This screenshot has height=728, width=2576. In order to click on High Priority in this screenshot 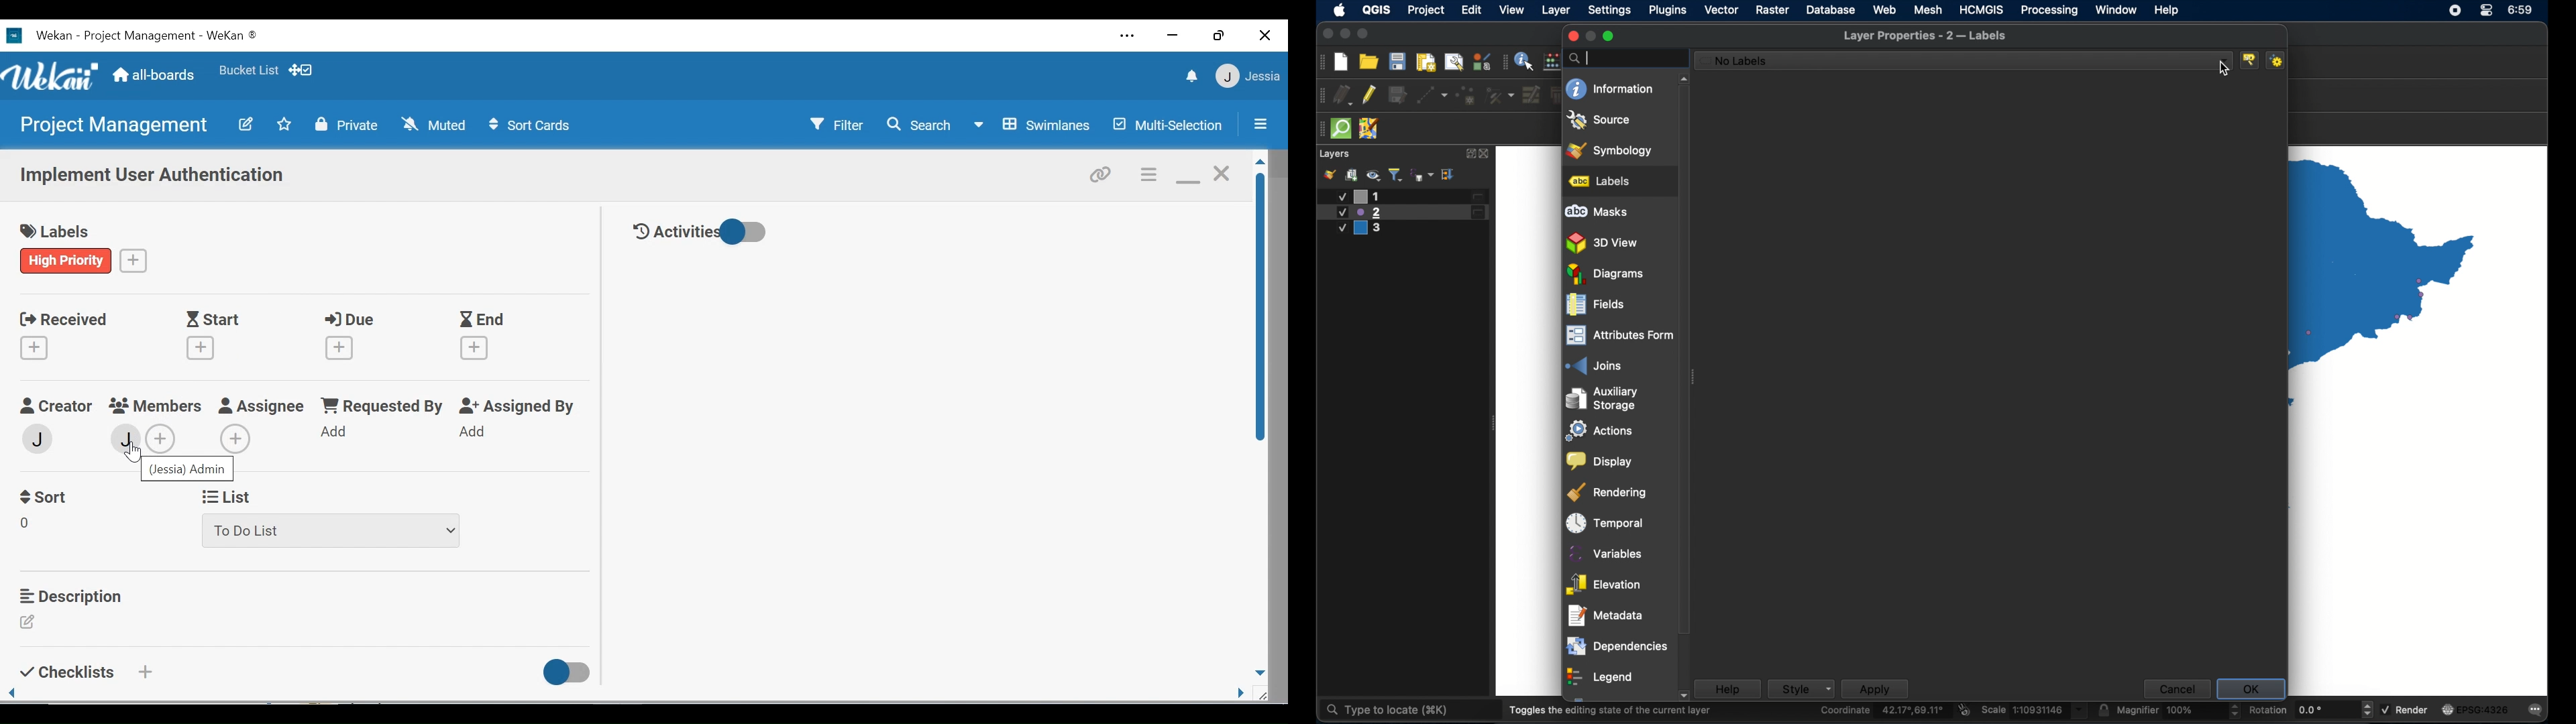, I will do `click(67, 261)`.